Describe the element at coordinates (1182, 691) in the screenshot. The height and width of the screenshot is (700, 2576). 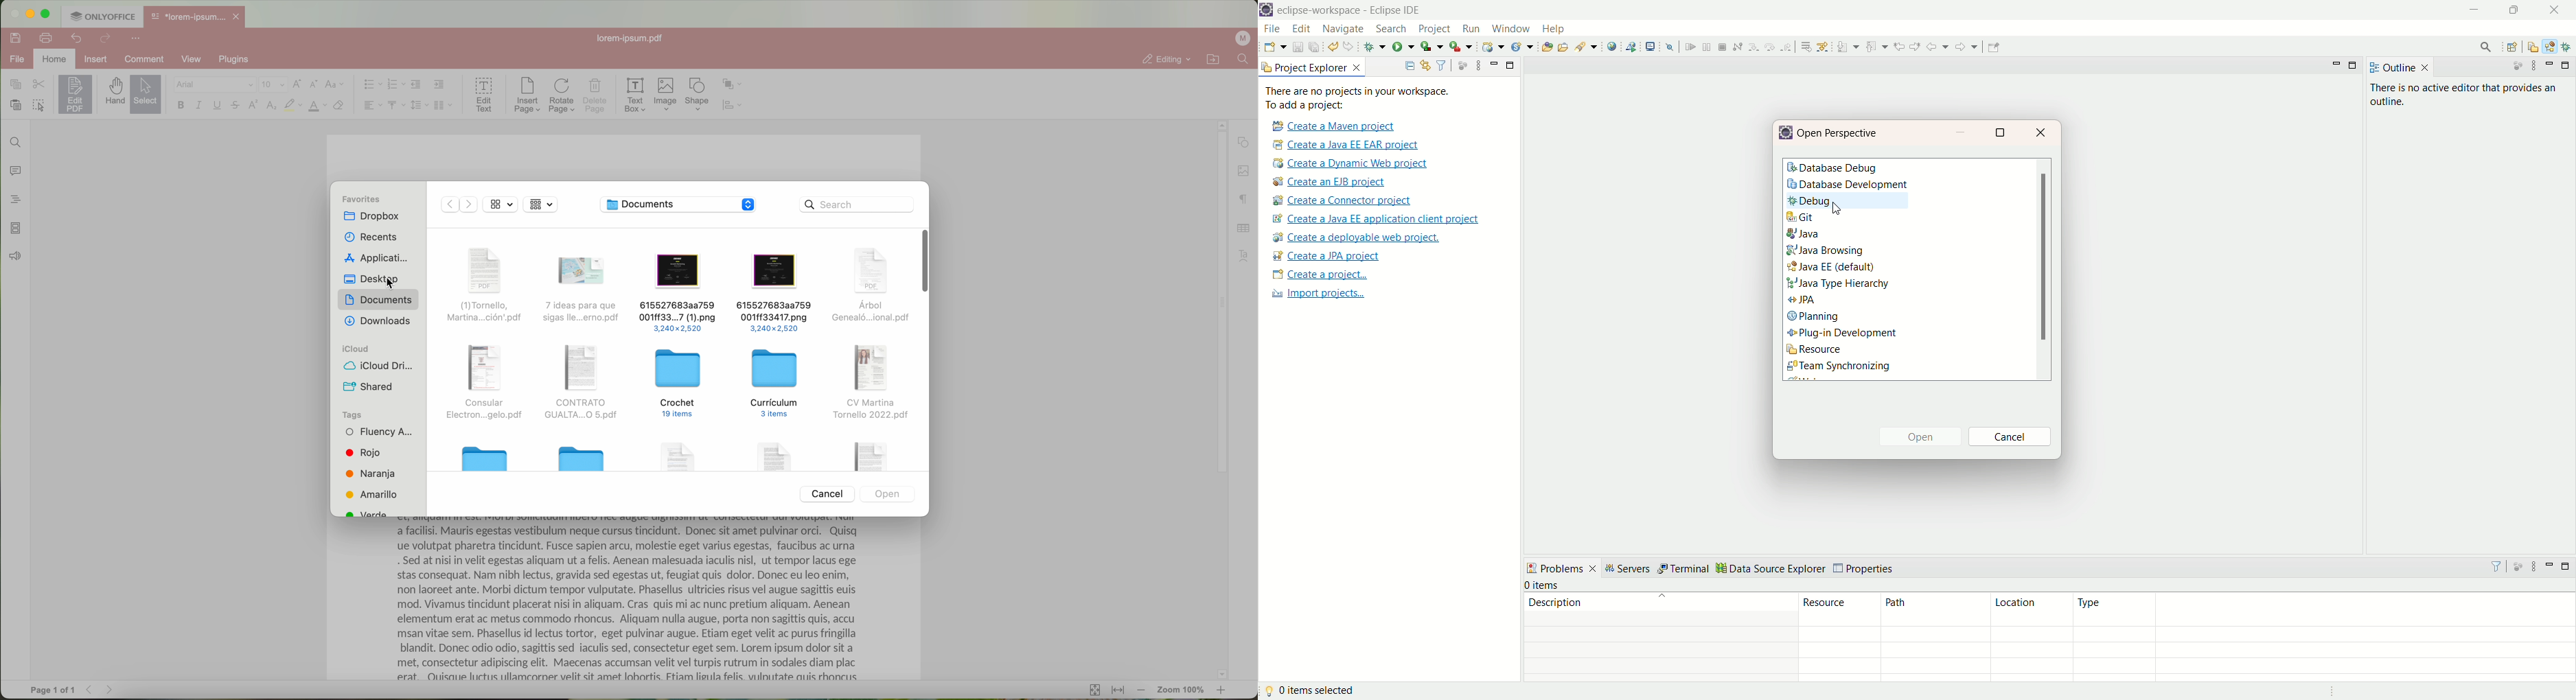
I see `zoom 100%` at that location.